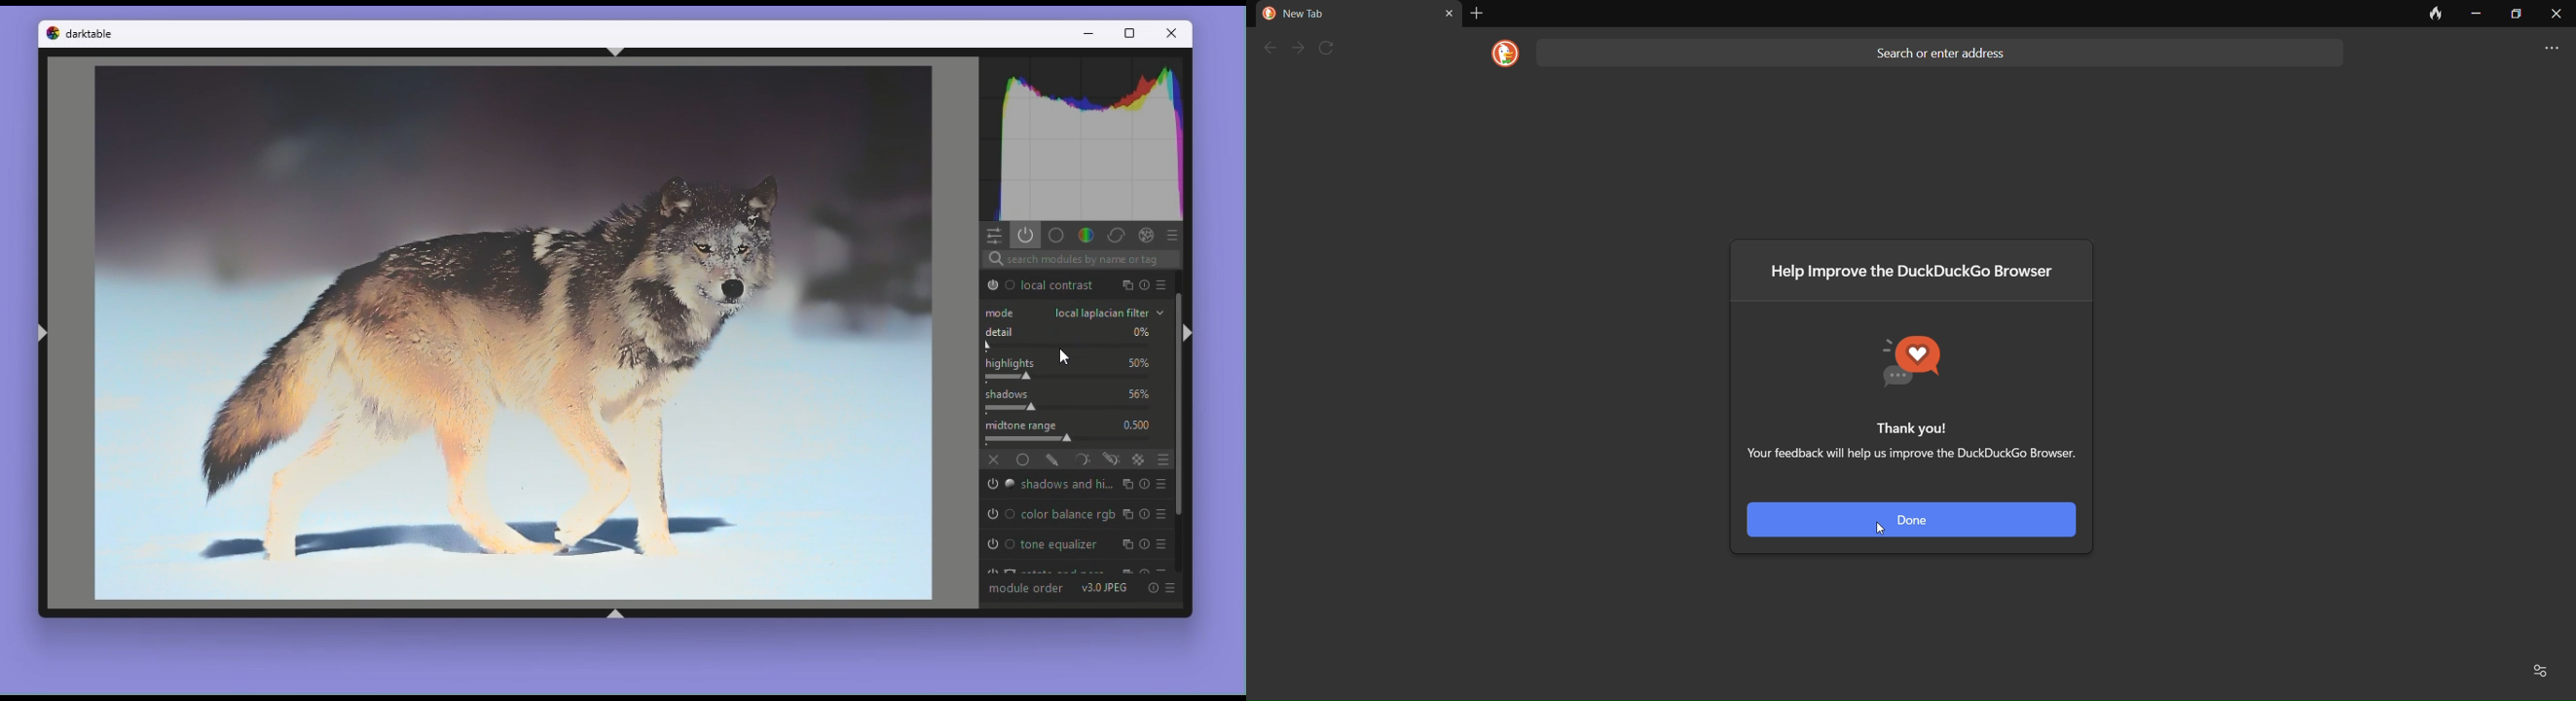 The height and width of the screenshot is (728, 2576). Describe the element at coordinates (1061, 589) in the screenshot. I see `module order v3.0 JPEG` at that location.